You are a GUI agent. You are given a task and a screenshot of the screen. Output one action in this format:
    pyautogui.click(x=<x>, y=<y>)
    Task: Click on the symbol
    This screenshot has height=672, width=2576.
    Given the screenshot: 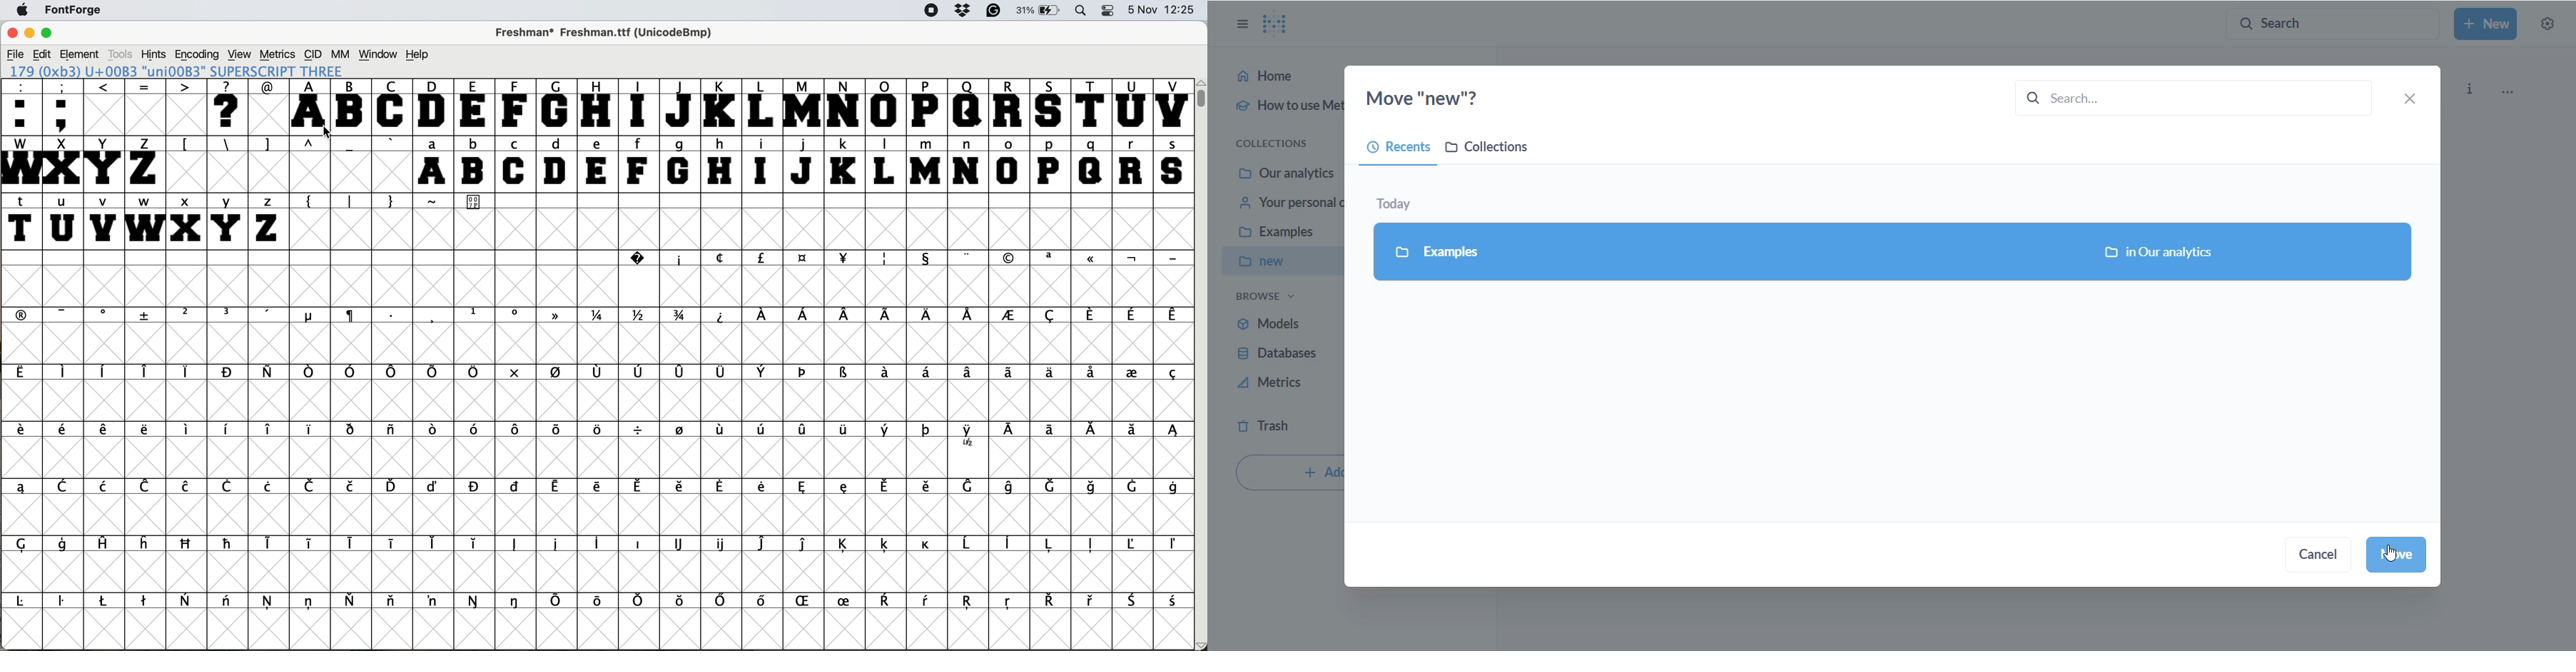 What is the action you would take?
    pyautogui.click(x=1173, y=602)
    